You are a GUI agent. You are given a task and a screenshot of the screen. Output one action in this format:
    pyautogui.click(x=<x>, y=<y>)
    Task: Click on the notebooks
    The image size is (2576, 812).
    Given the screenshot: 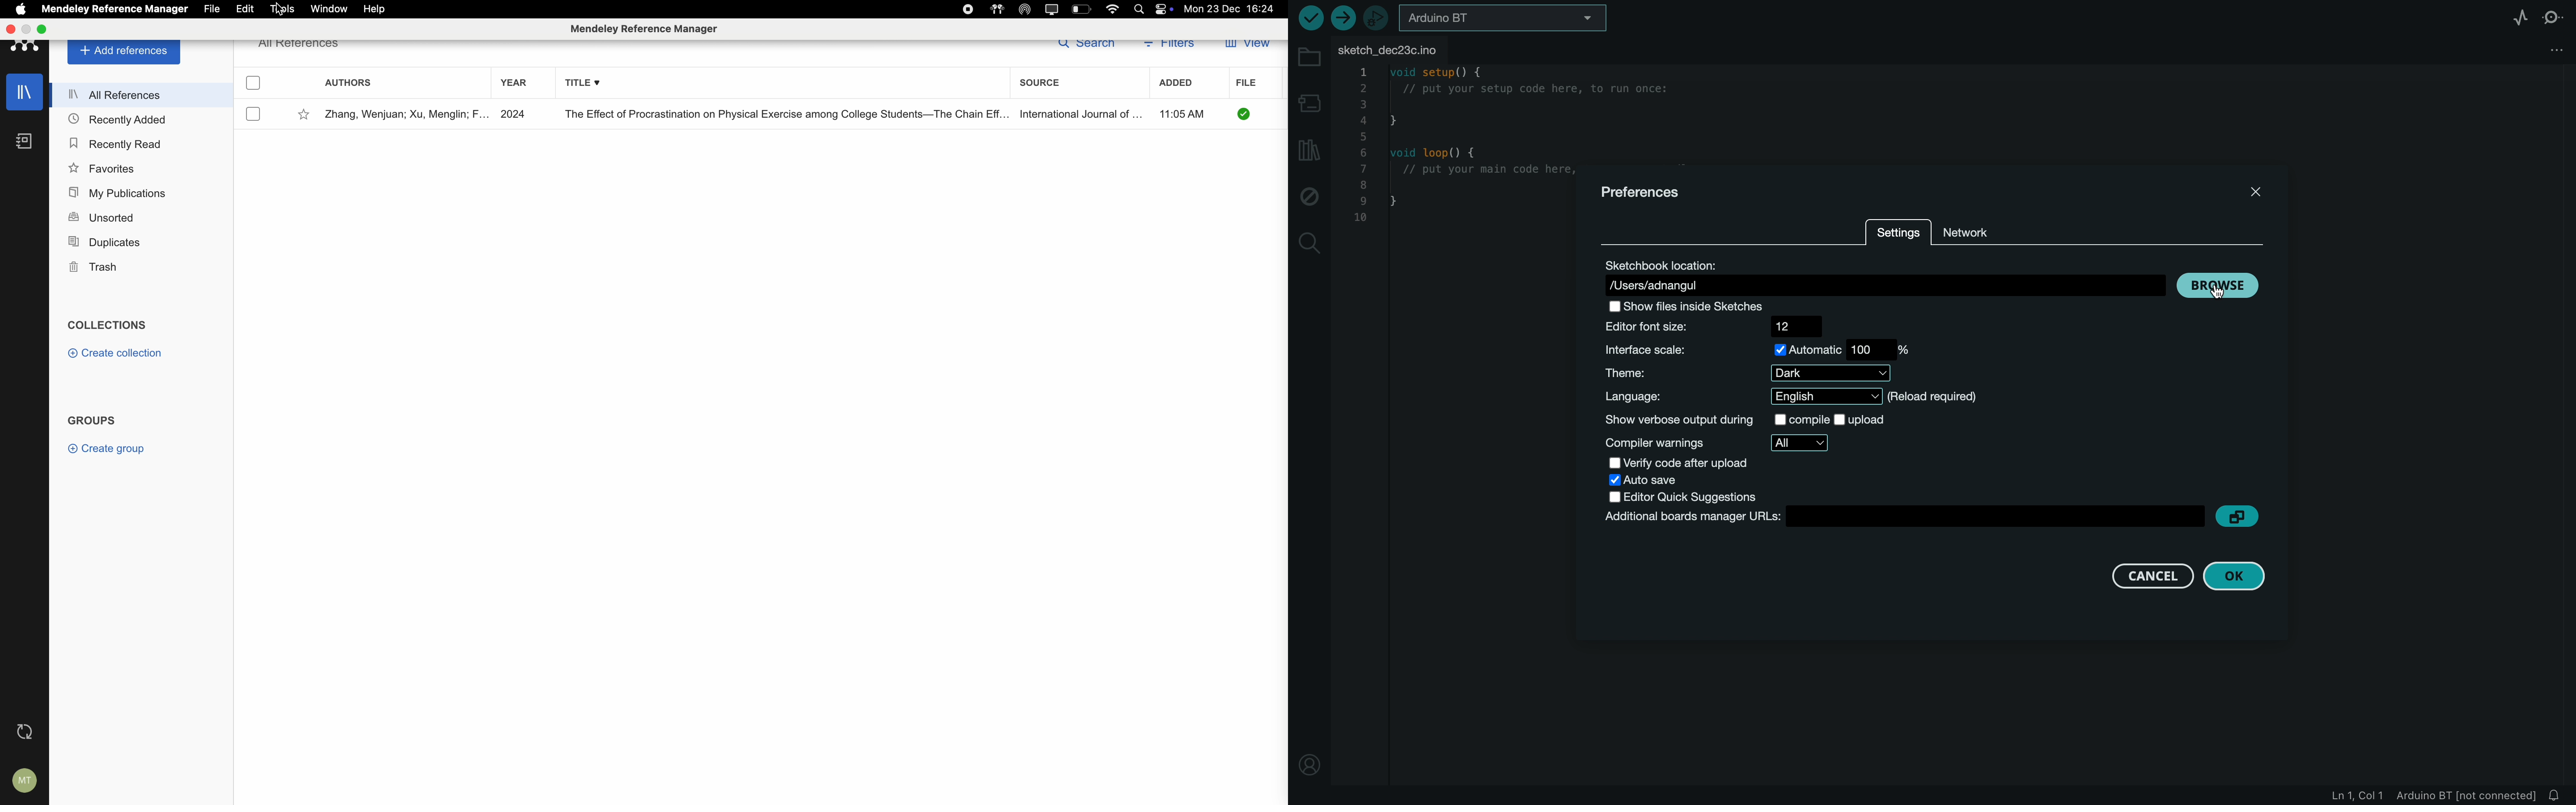 What is the action you would take?
    pyautogui.click(x=25, y=142)
    